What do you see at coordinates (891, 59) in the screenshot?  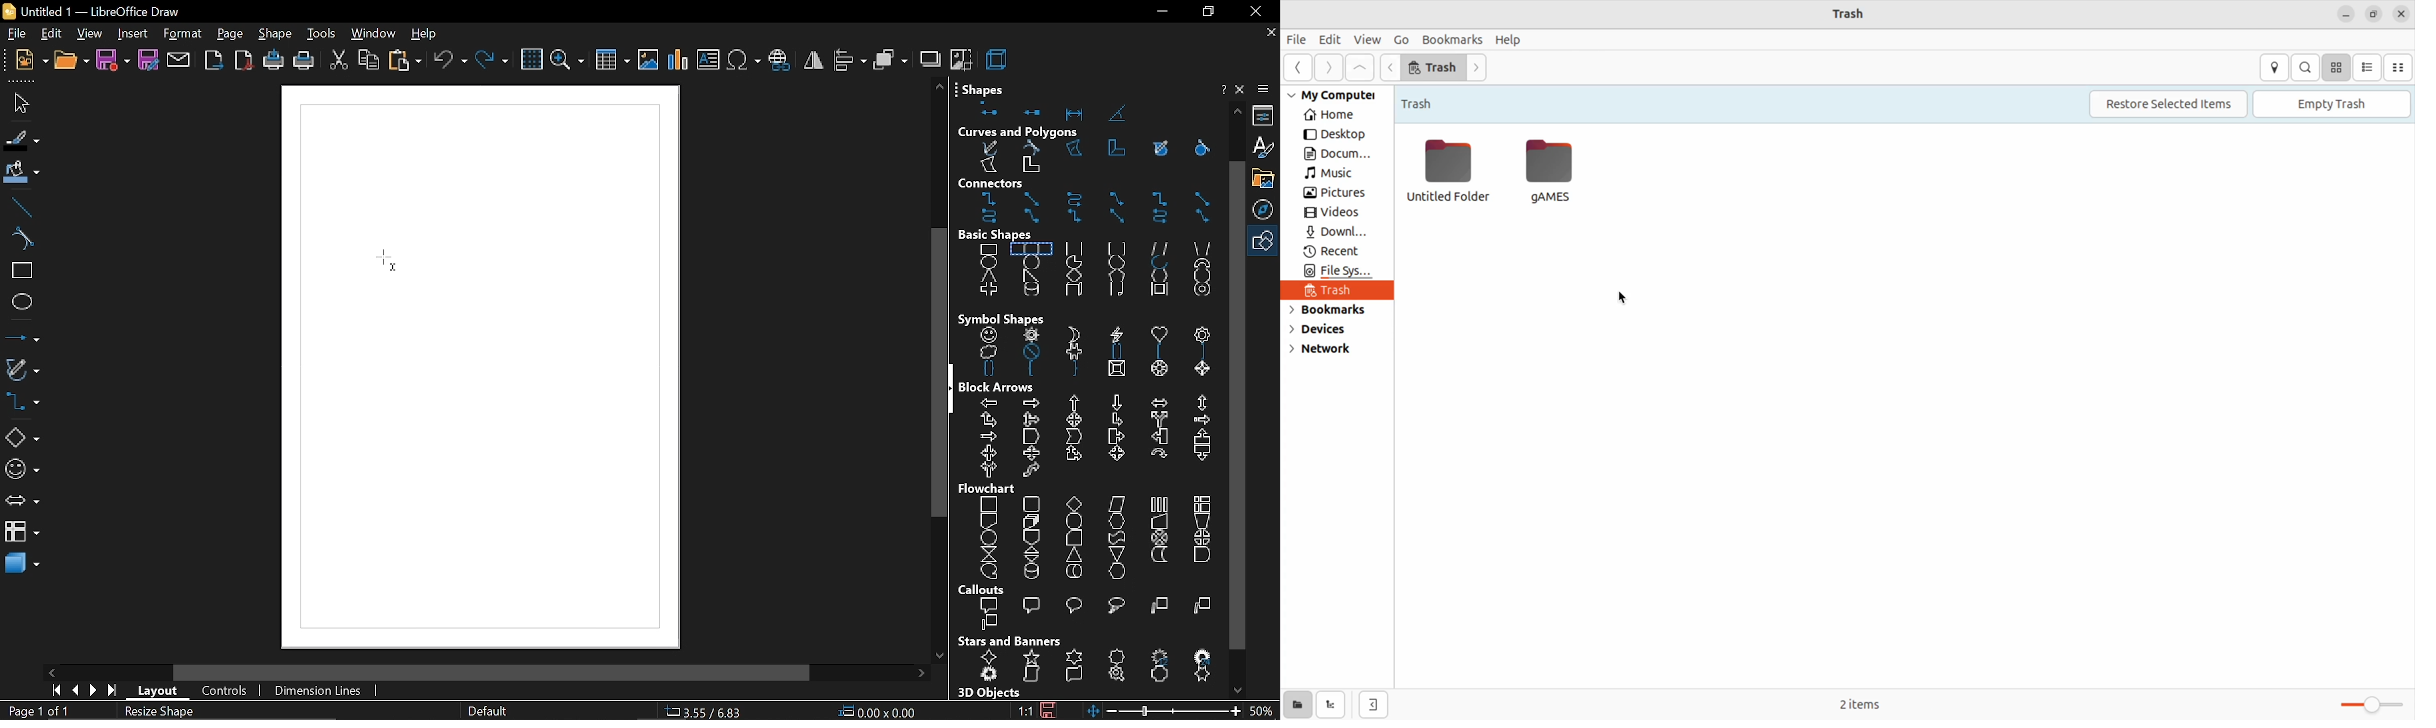 I see `arrange` at bounding box center [891, 59].